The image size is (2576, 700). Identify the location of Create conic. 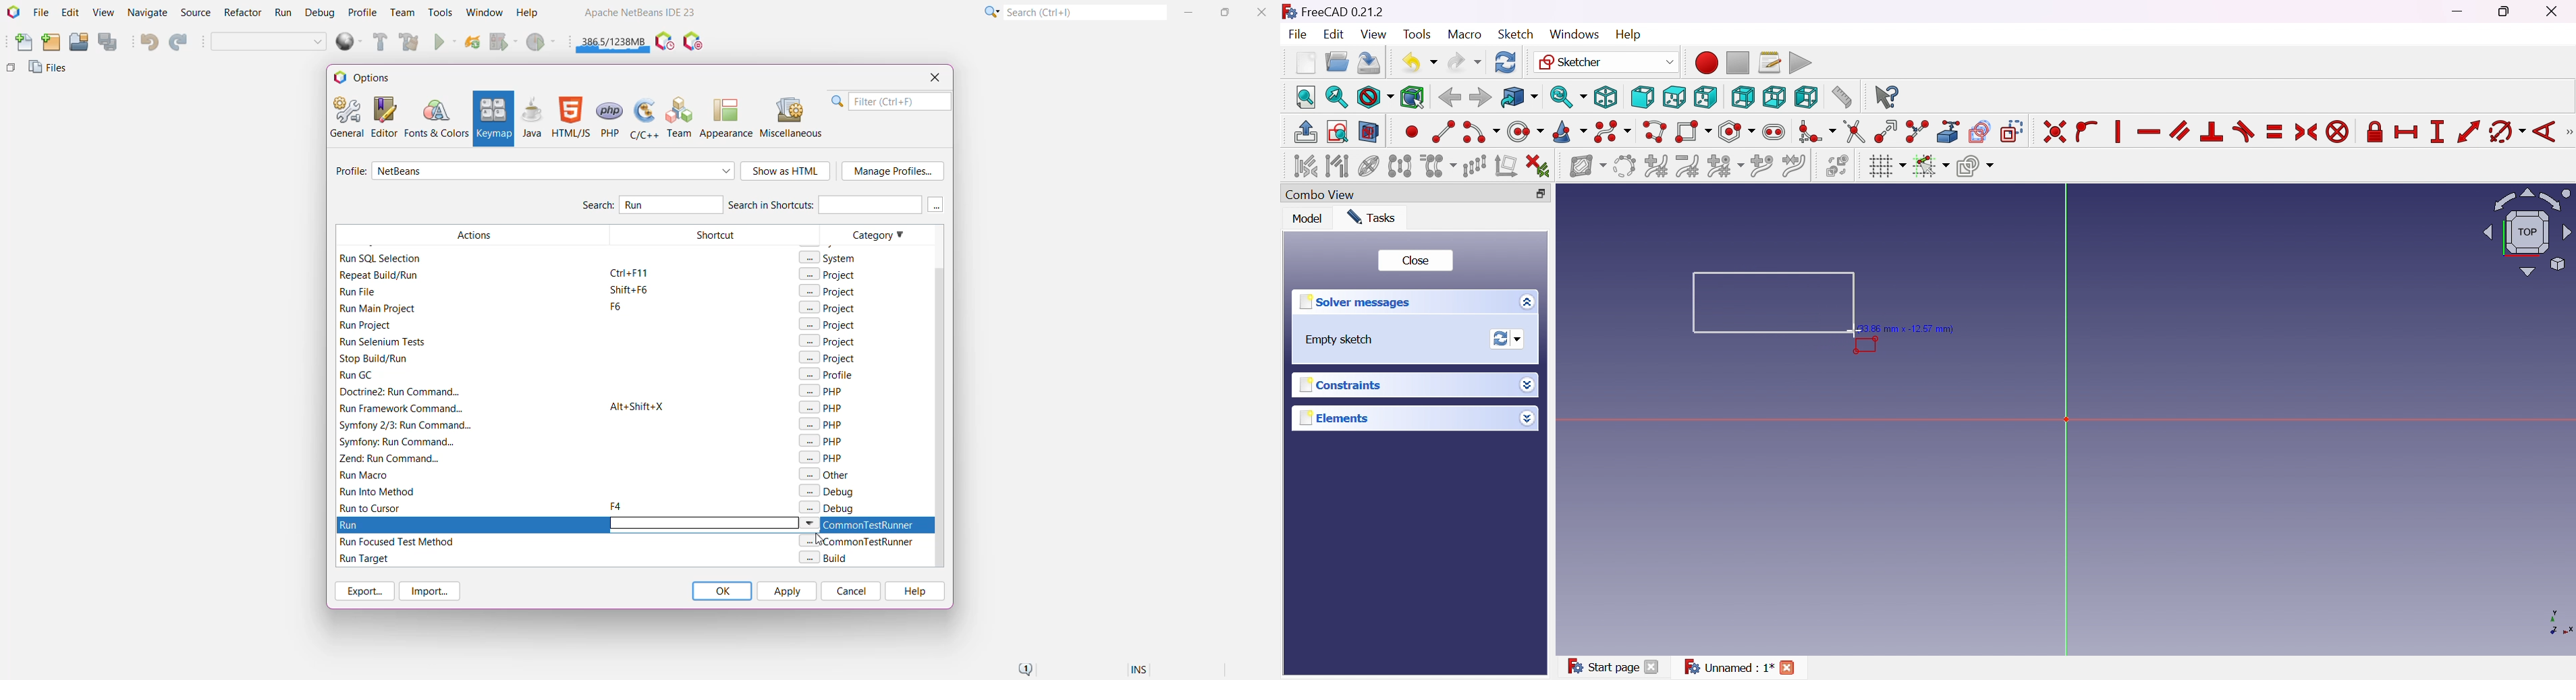
(1570, 132).